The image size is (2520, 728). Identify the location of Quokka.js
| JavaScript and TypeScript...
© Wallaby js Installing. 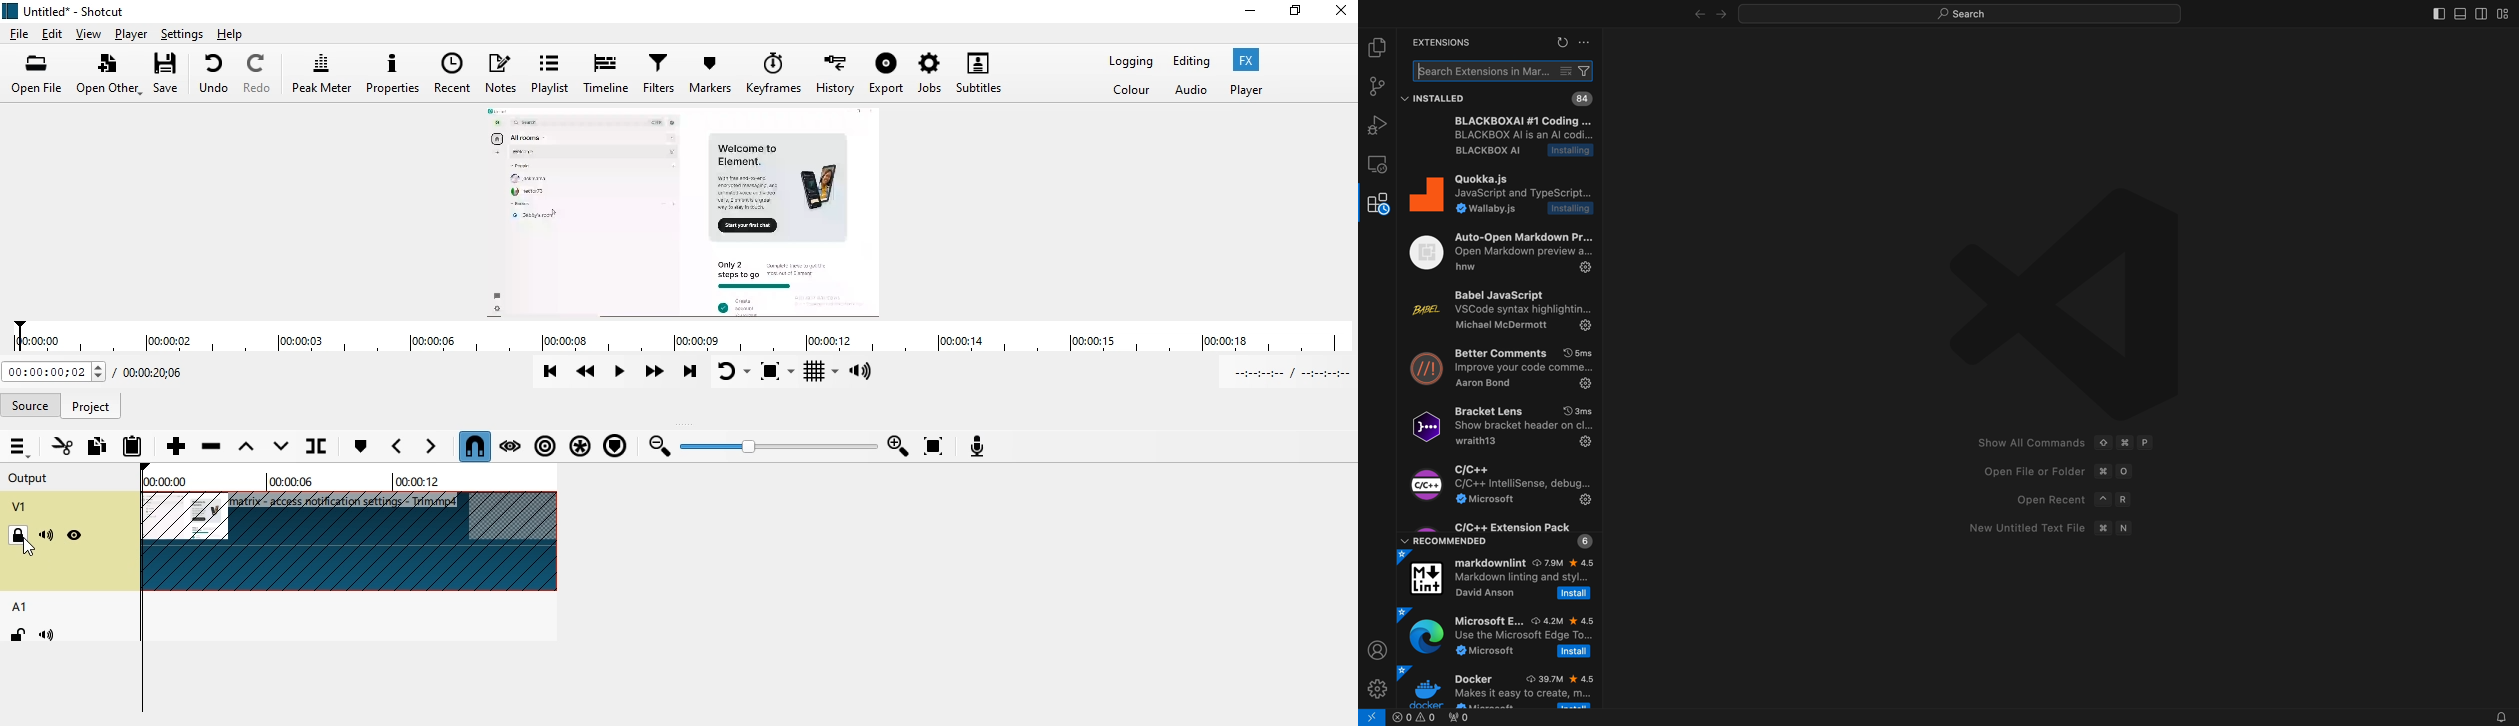
(1502, 198).